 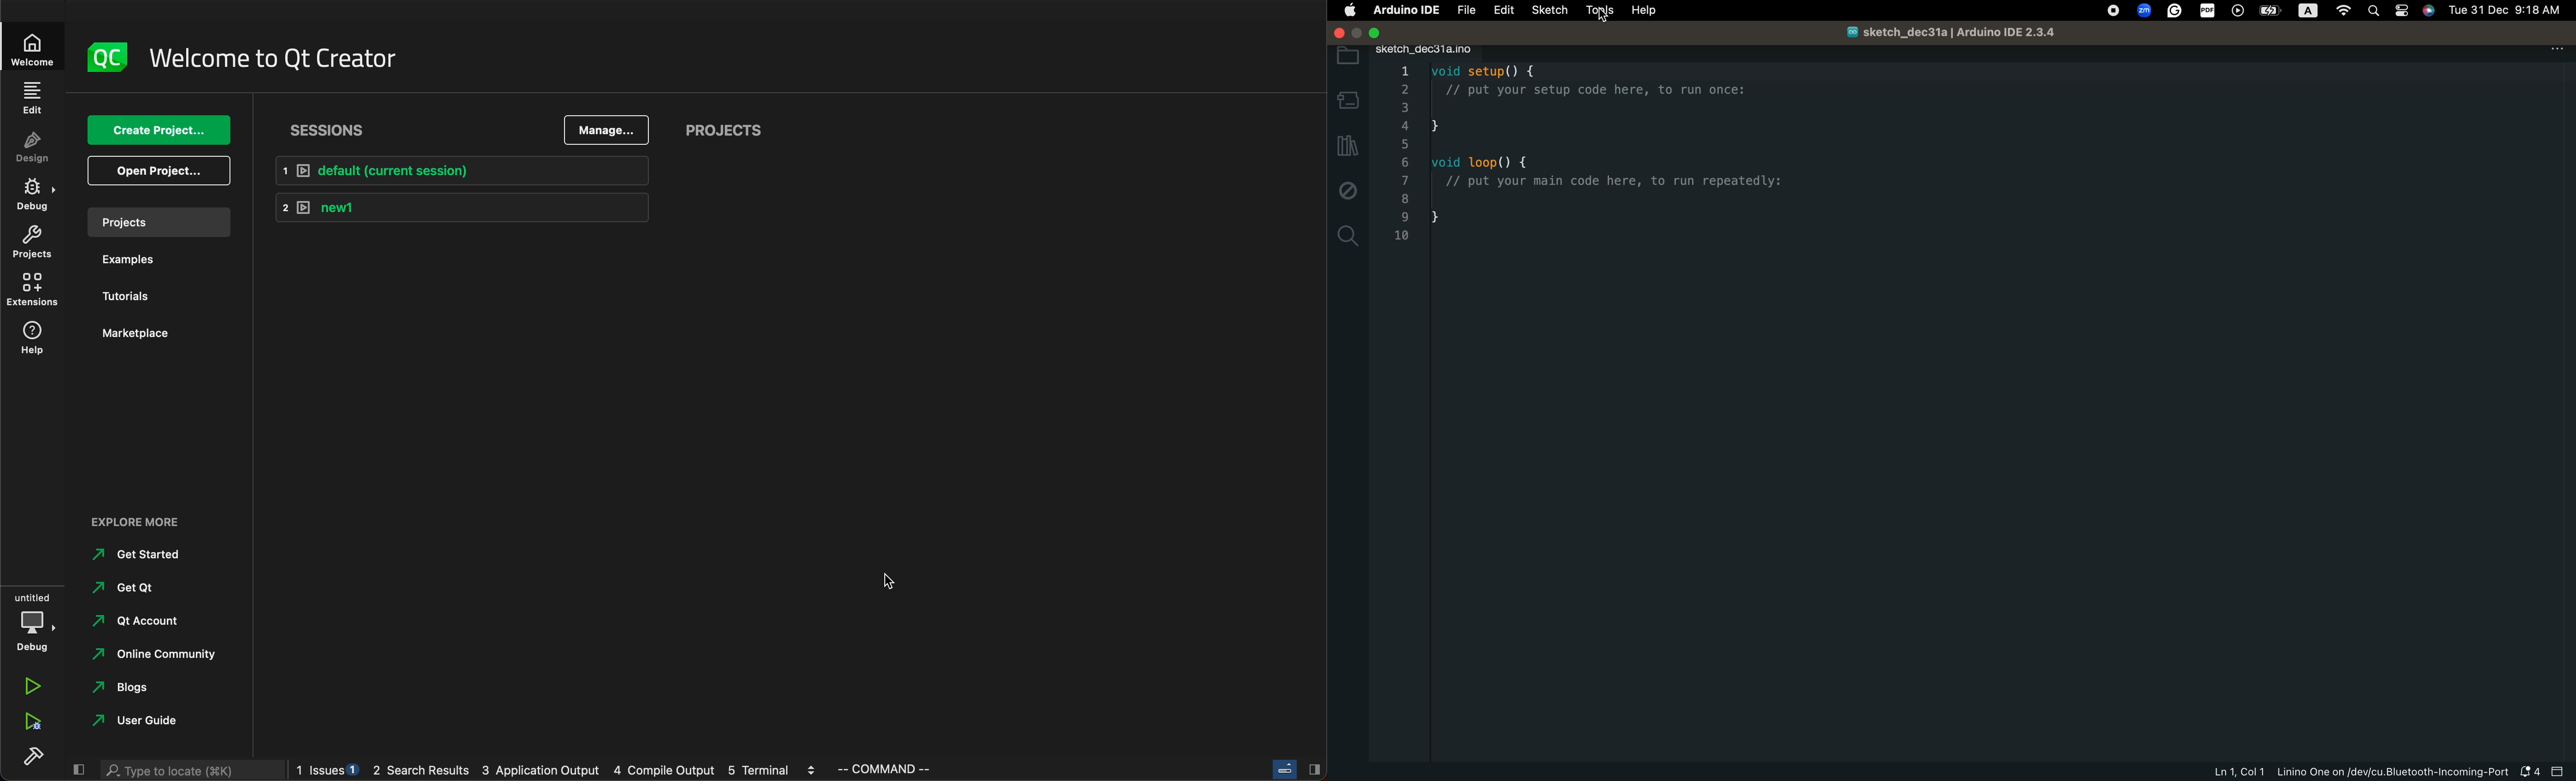 I want to click on user guide, so click(x=141, y=721).